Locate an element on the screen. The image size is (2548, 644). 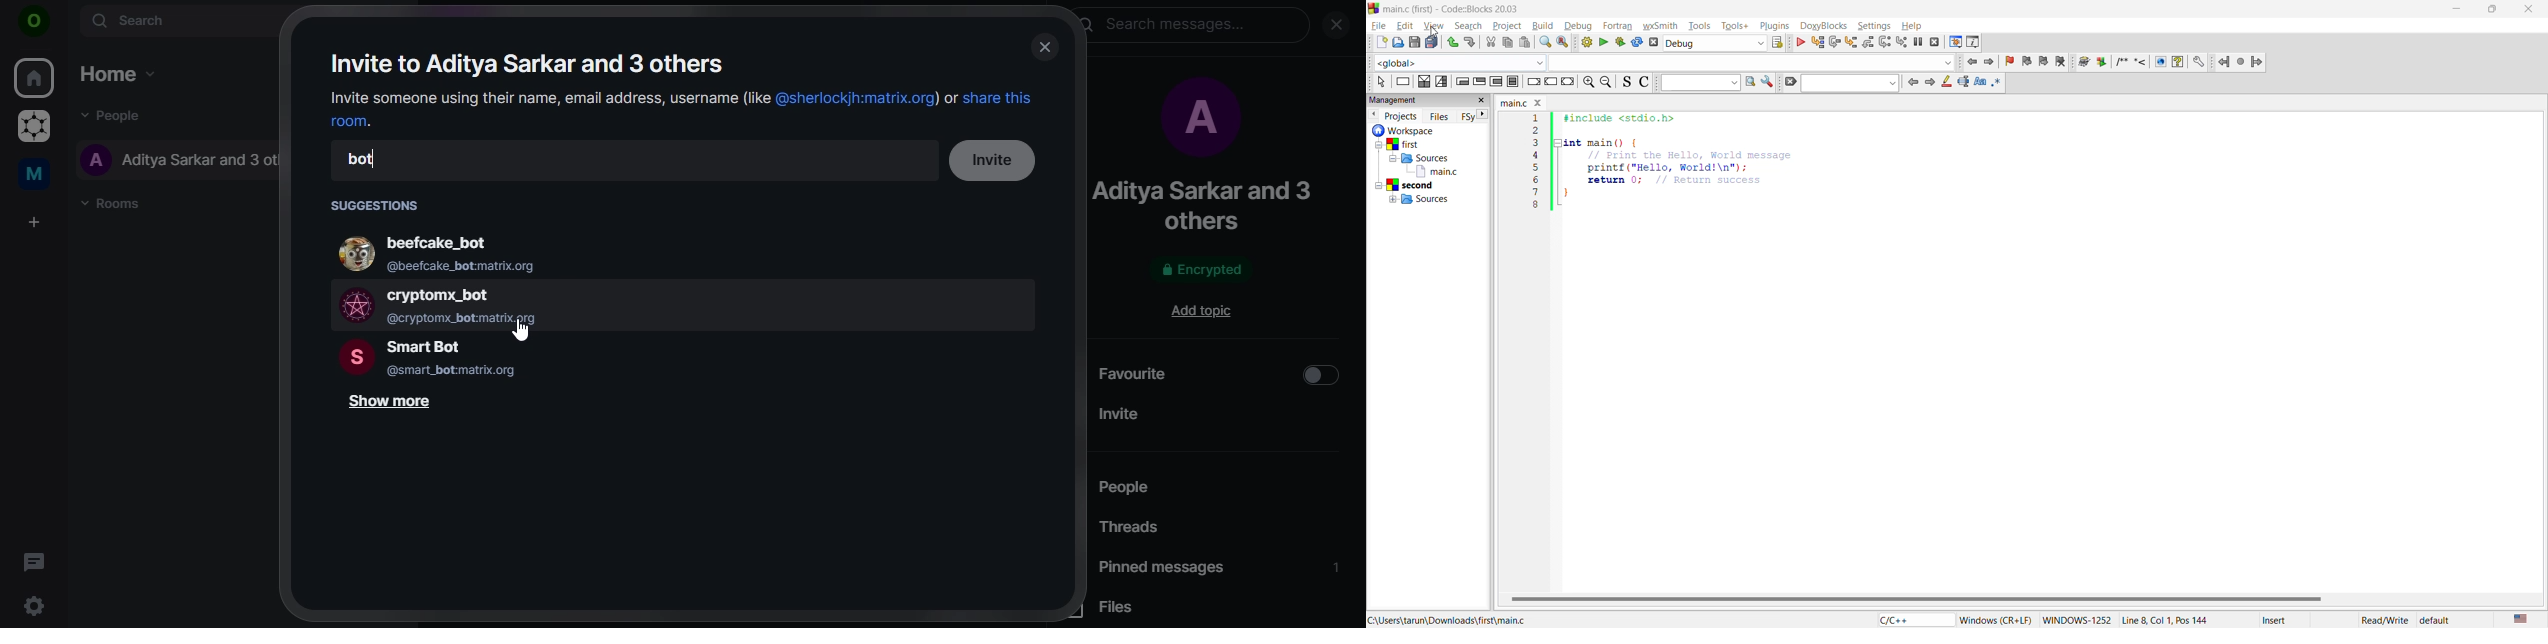
highlight is located at coordinates (1947, 82).